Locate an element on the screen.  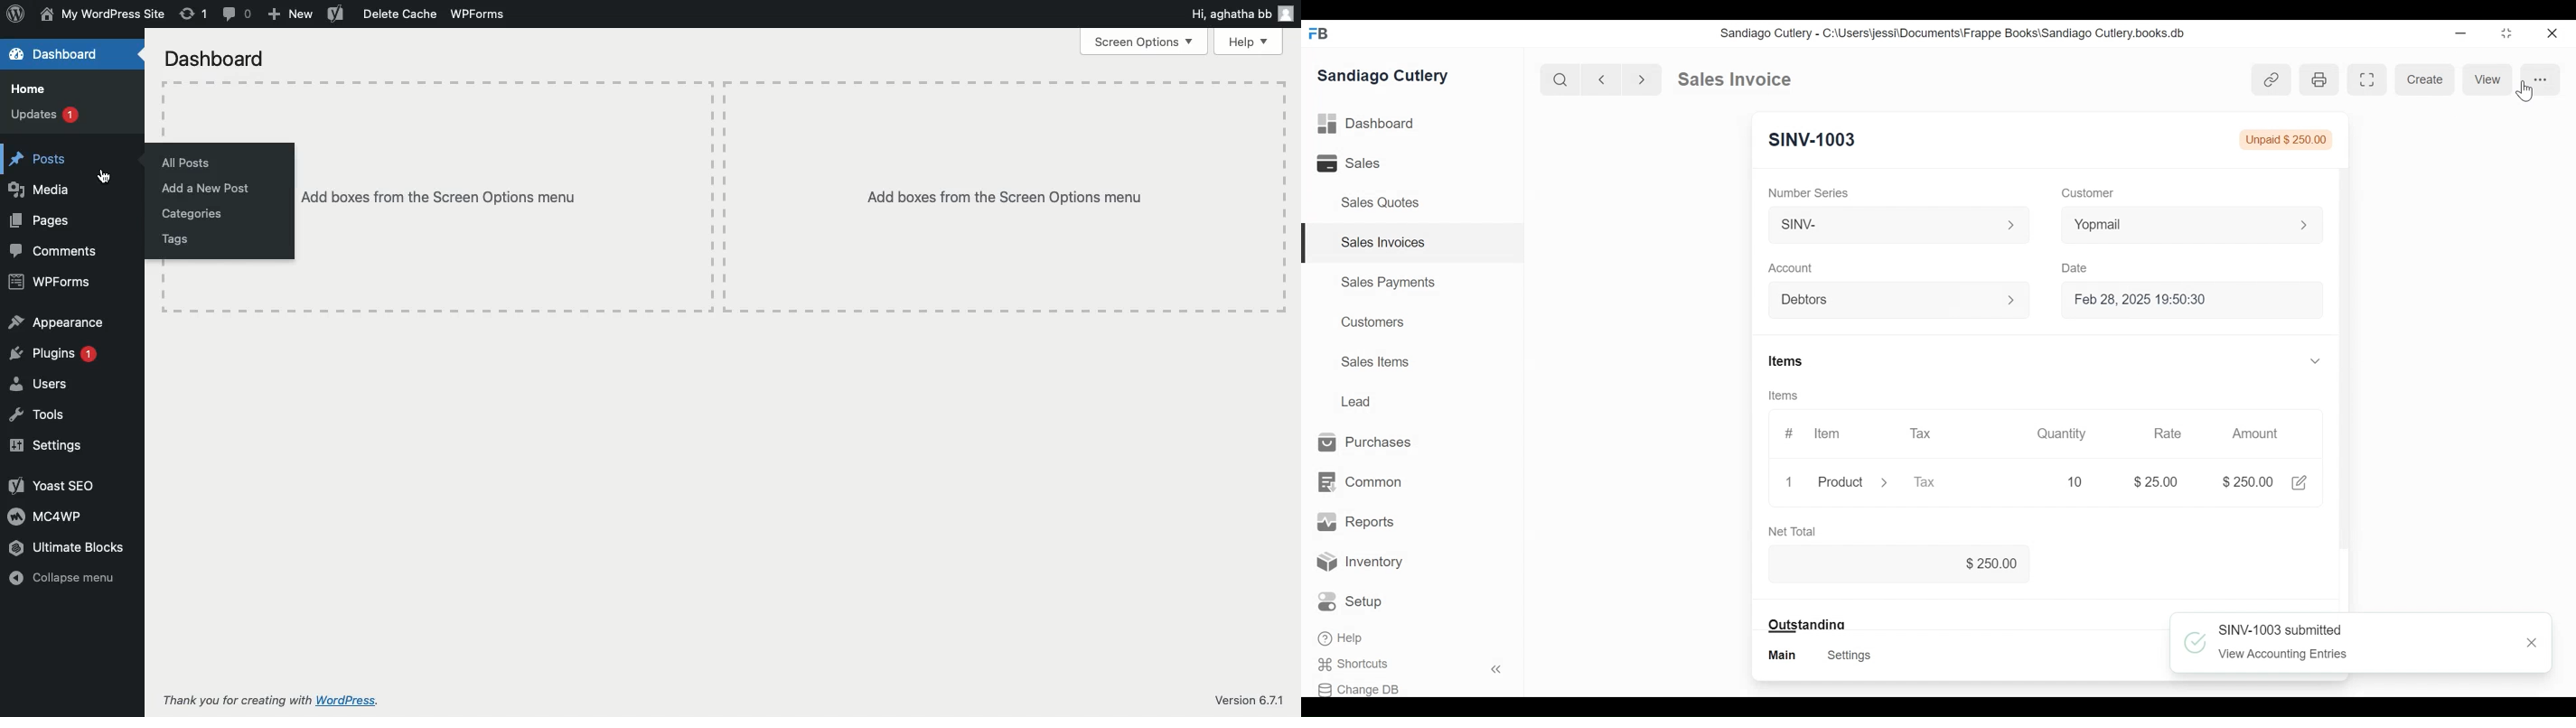
close is located at coordinates (2554, 34).